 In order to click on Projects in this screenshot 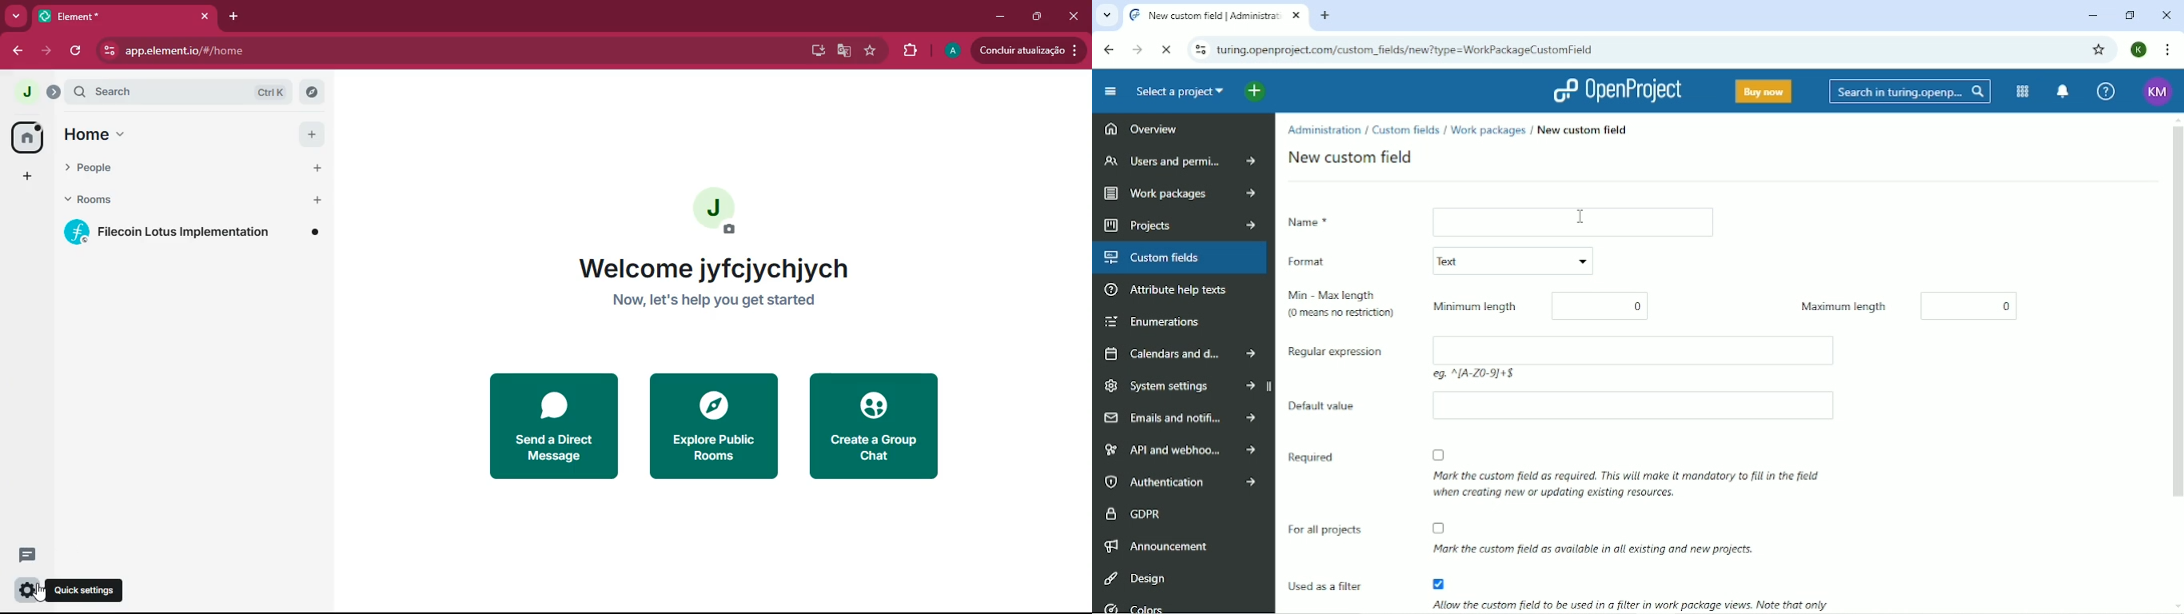, I will do `click(1177, 225)`.